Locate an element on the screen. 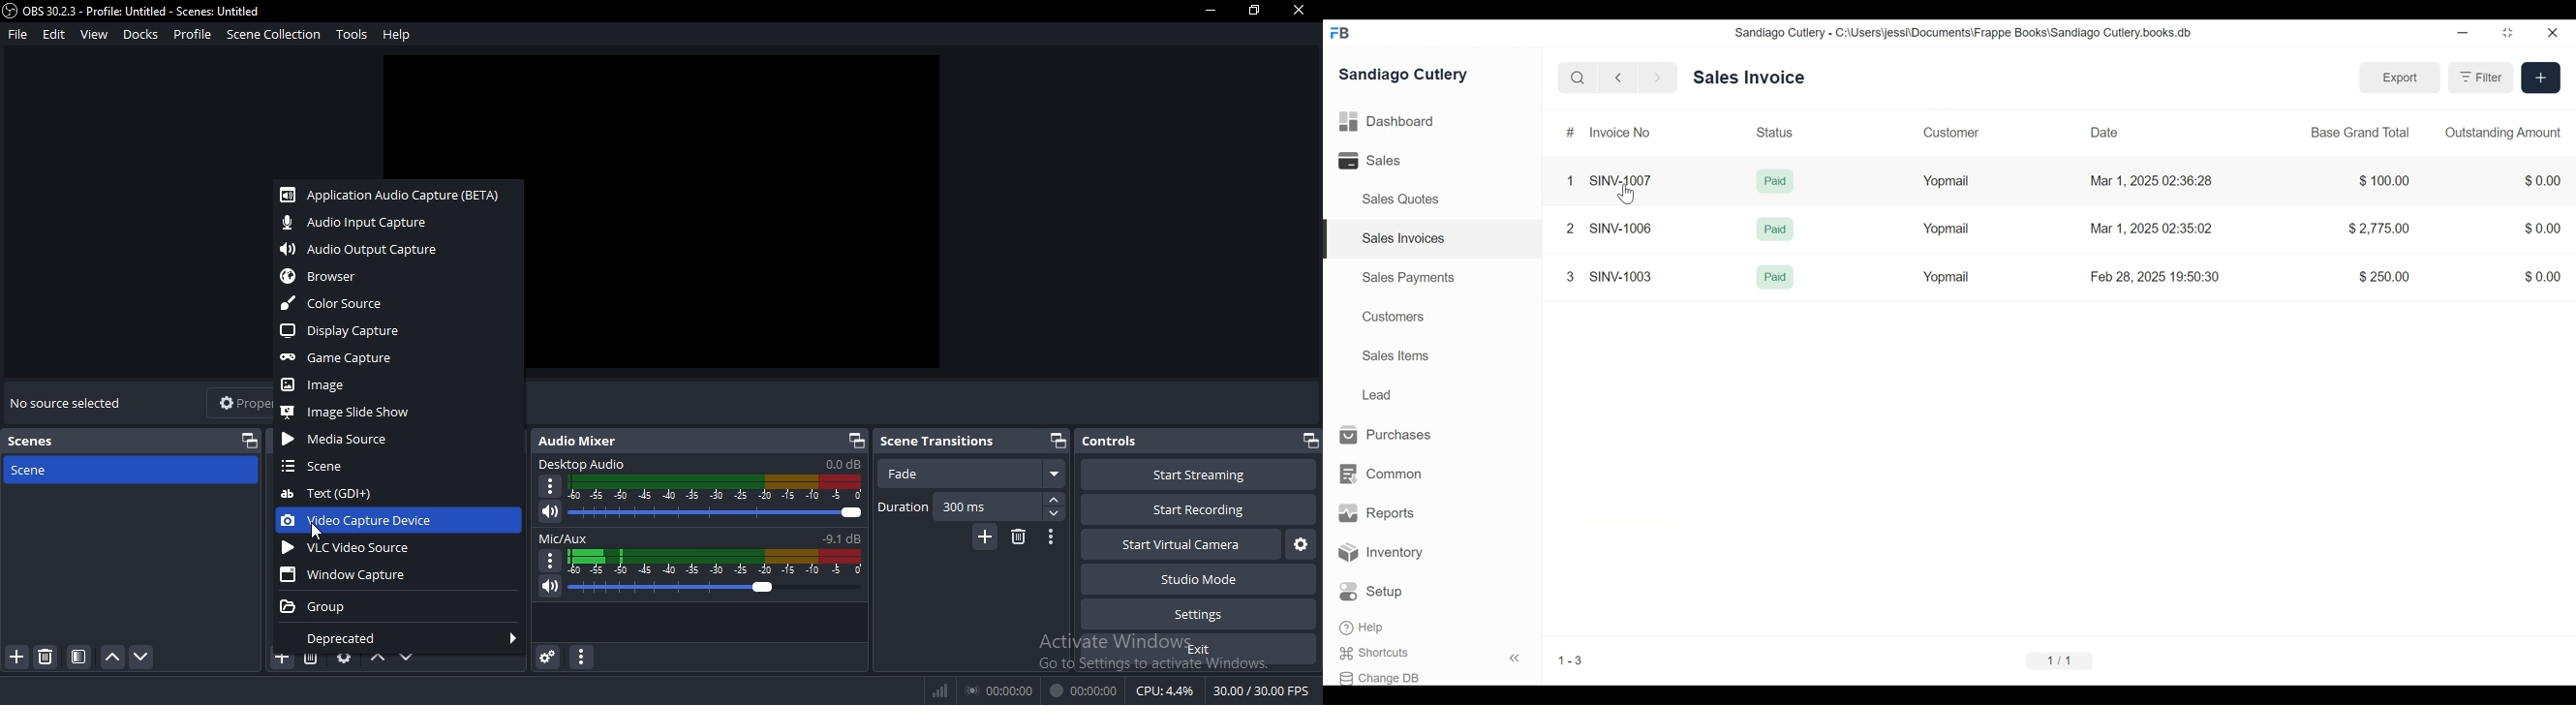 The image size is (2576, 728). FB is located at coordinates (1342, 33).